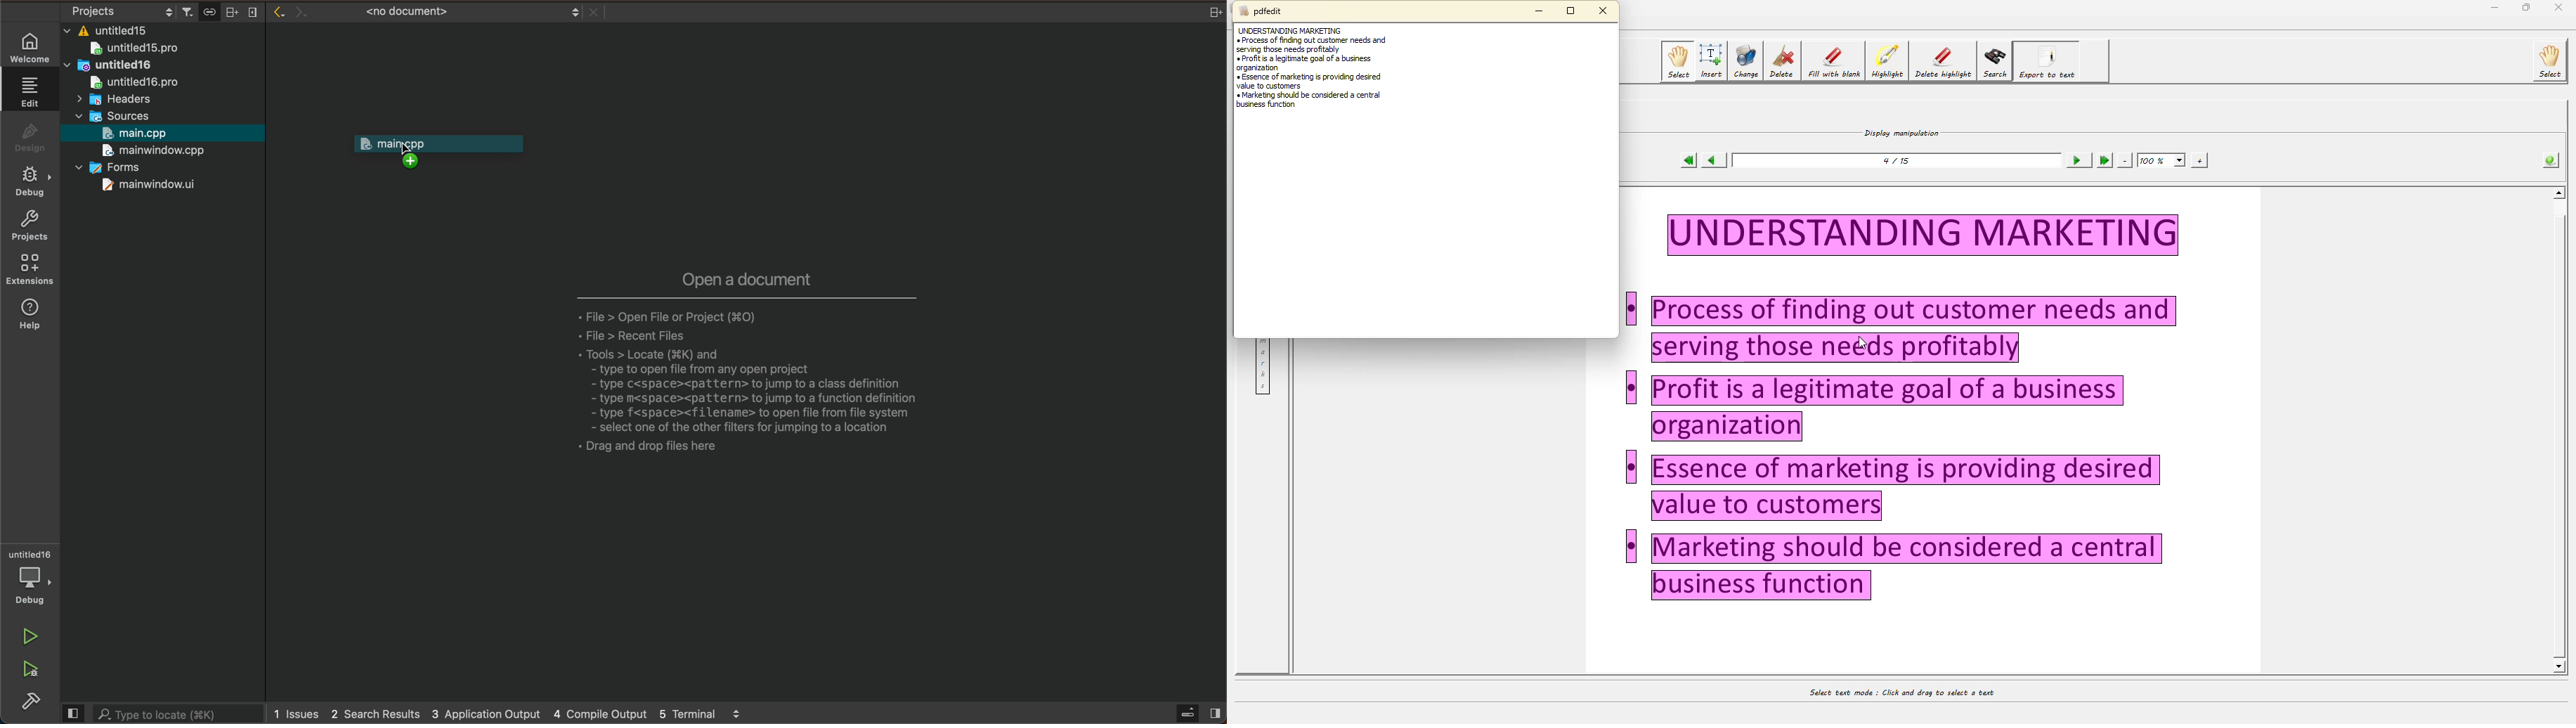  Describe the element at coordinates (488, 712) in the screenshot. I see `3 application output` at that location.